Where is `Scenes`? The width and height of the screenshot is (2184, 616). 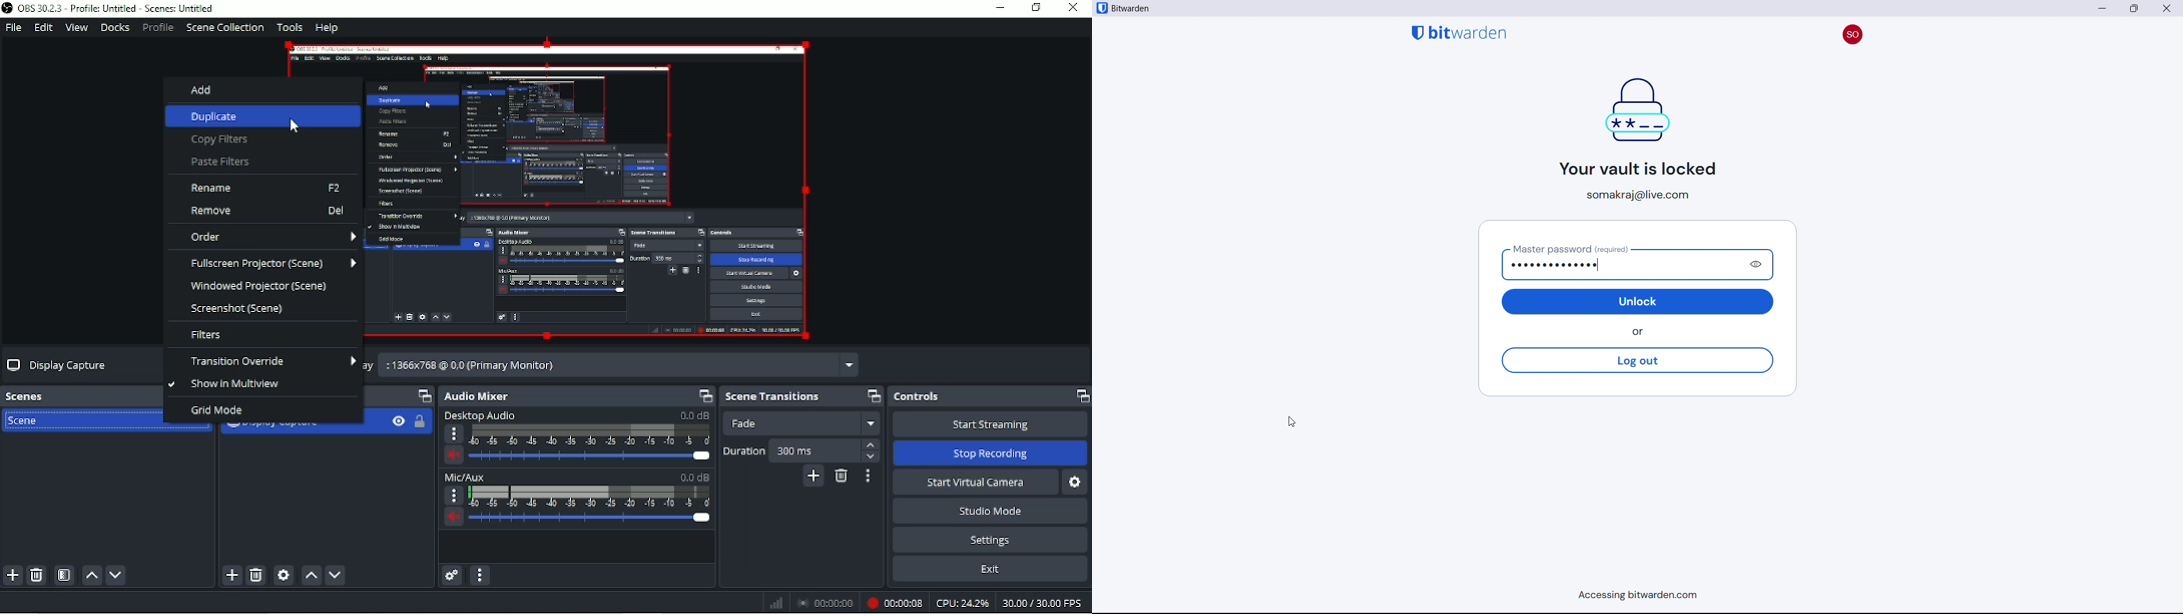
Scenes is located at coordinates (30, 396).